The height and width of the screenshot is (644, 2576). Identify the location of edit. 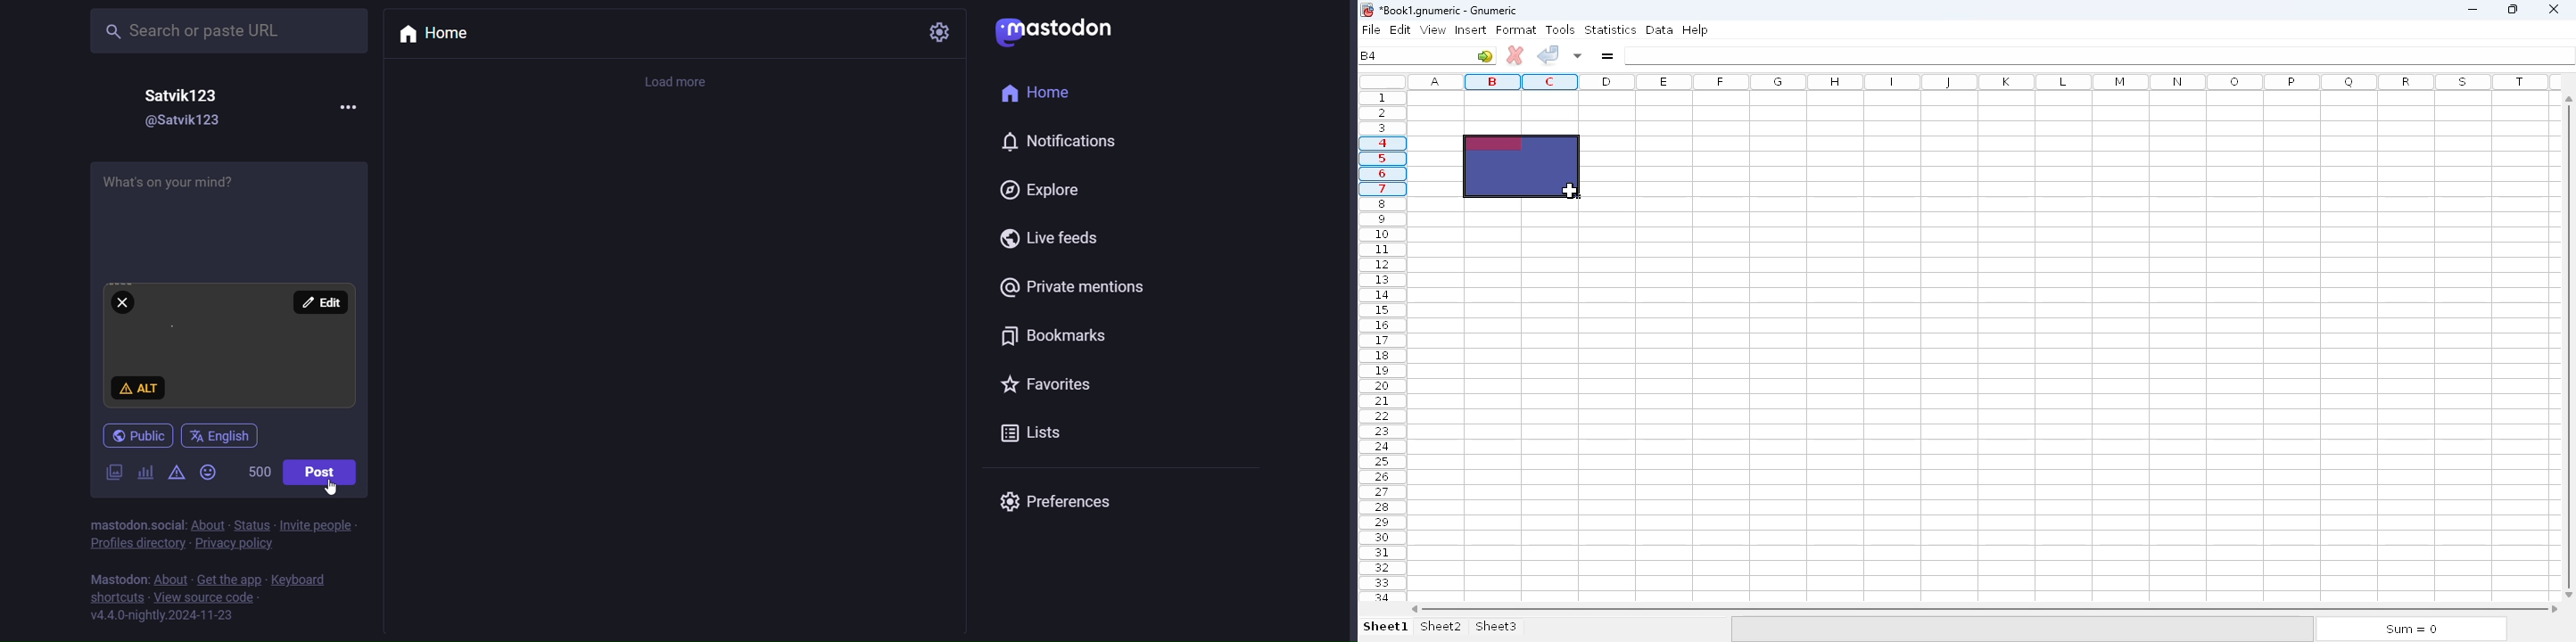
(1401, 29).